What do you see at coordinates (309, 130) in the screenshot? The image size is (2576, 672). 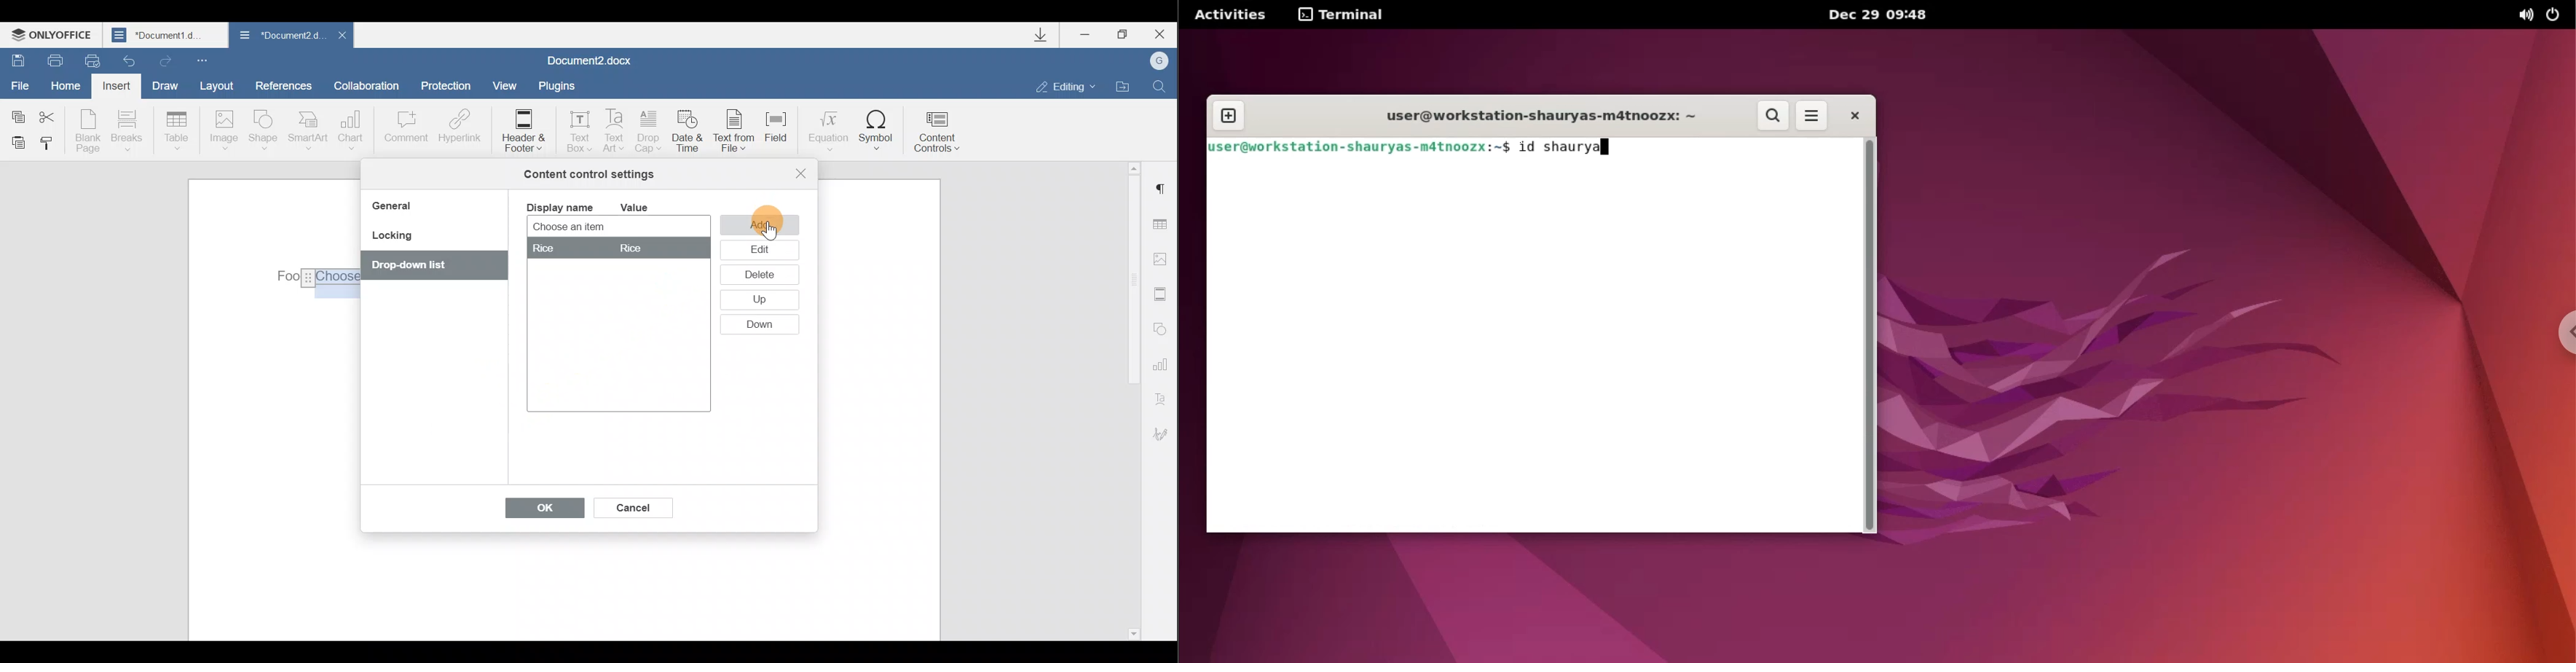 I see `SmartArt` at bounding box center [309, 130].